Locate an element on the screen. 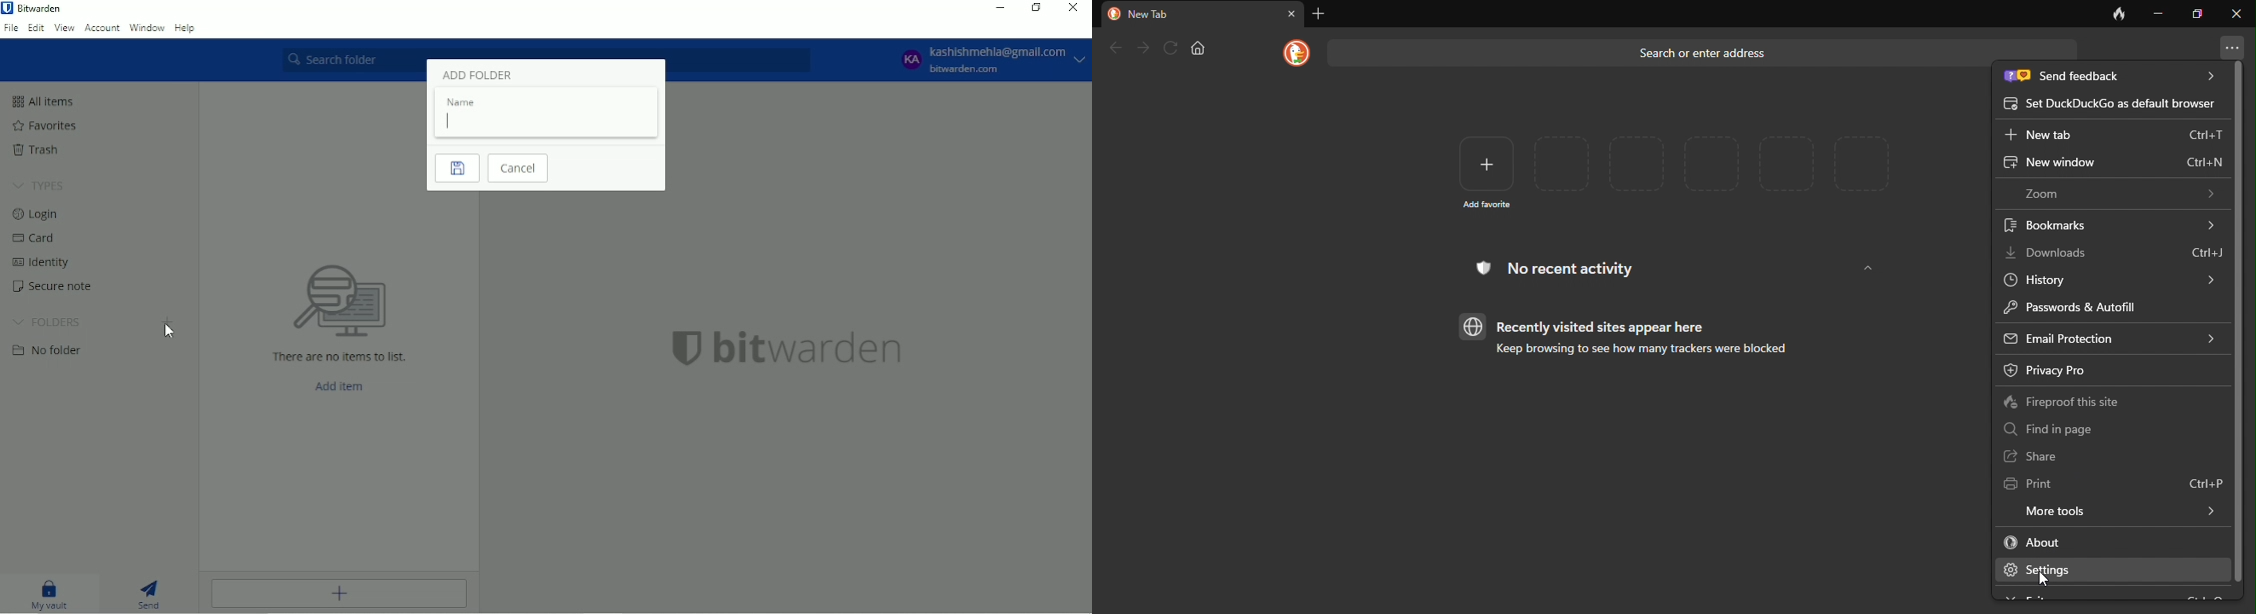  new window is located at coordinates (2111, 164).